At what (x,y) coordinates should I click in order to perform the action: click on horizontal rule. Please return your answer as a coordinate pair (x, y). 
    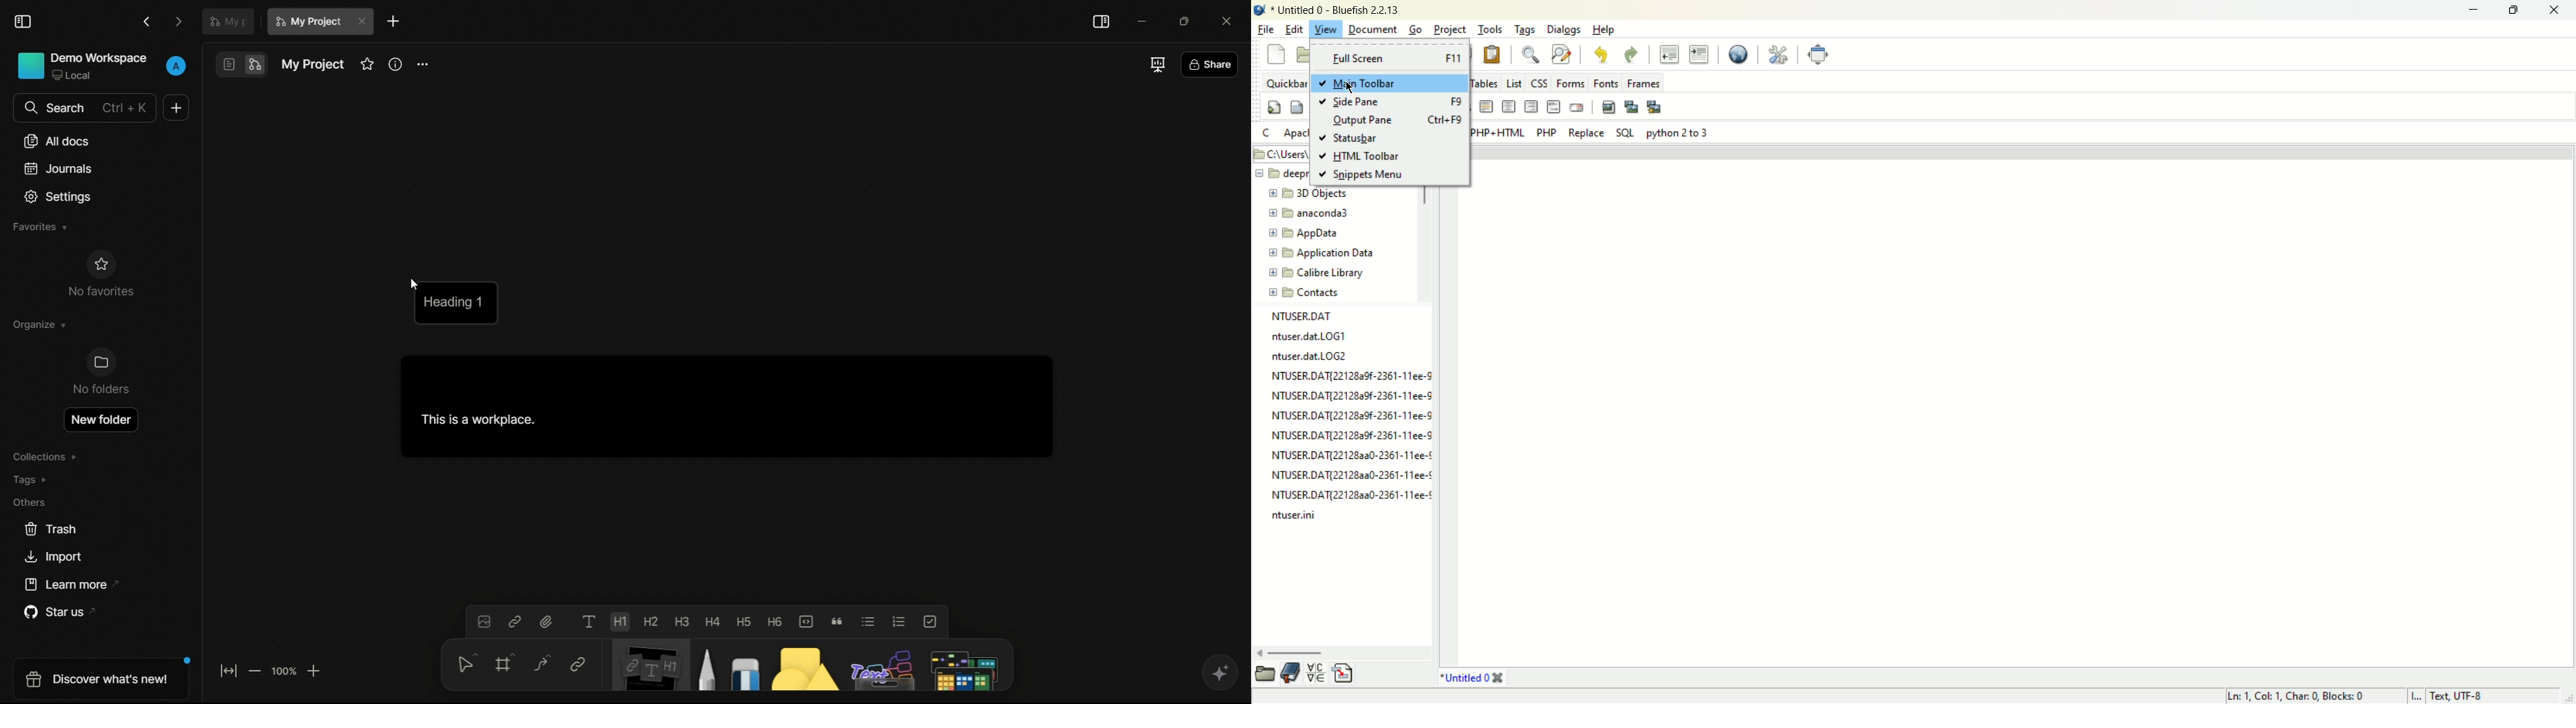
    Looking at the image, I should click on (1487, 108).